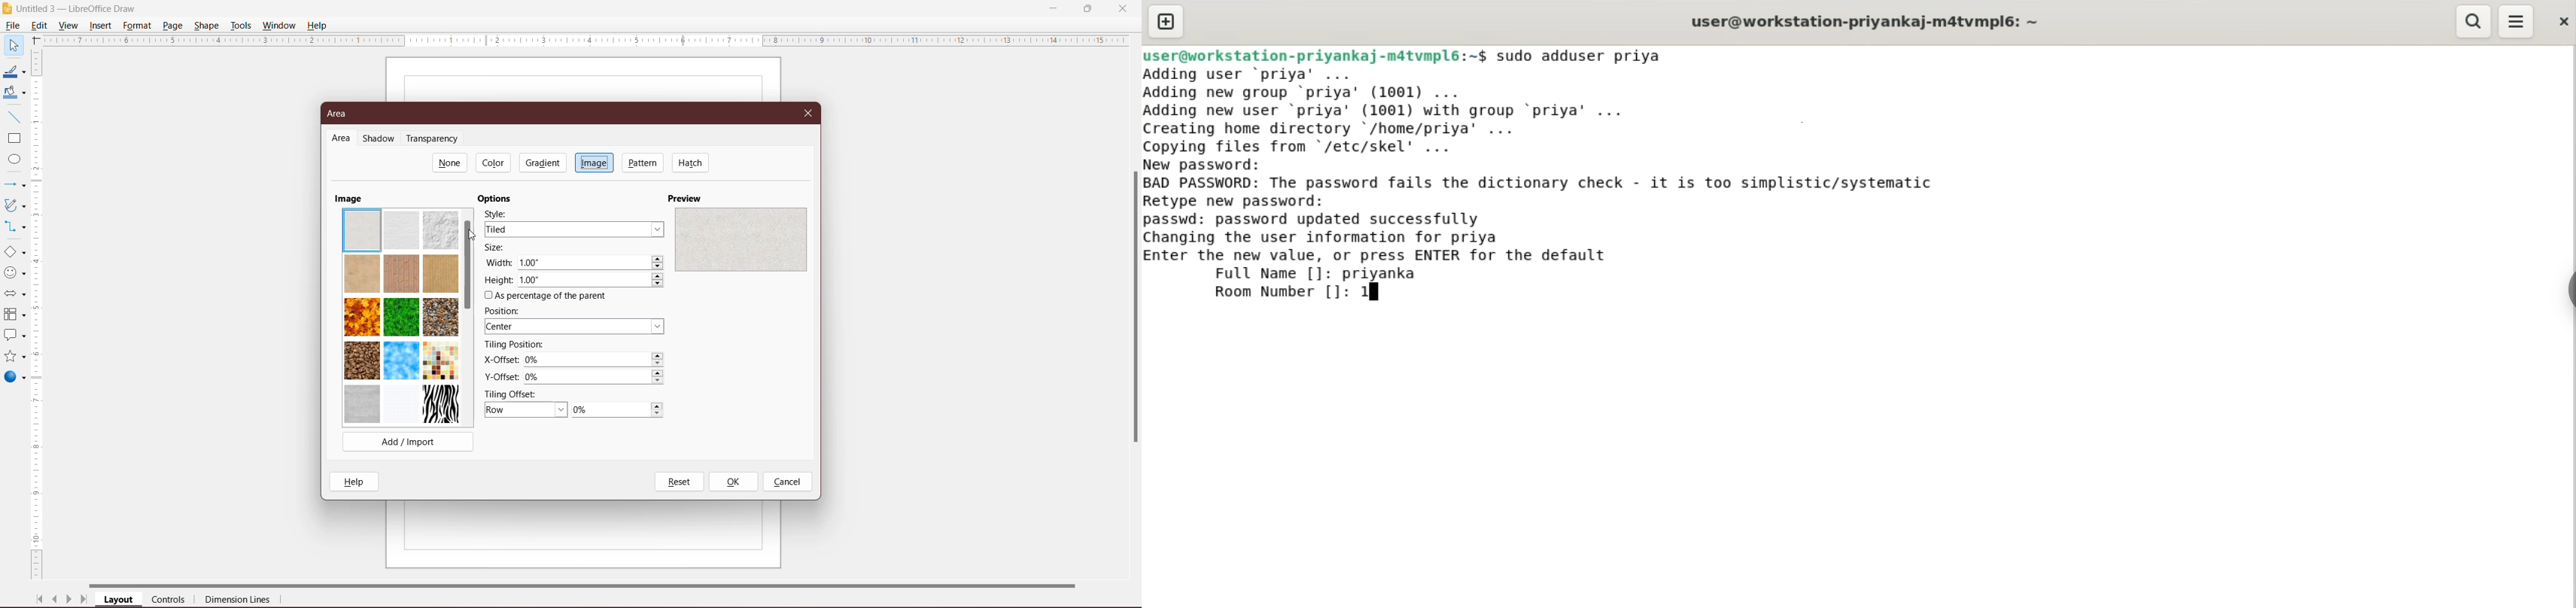 Image resolution: width=2576 pixels, height=616 pixels. I want to click on Color, so click(495, 162).